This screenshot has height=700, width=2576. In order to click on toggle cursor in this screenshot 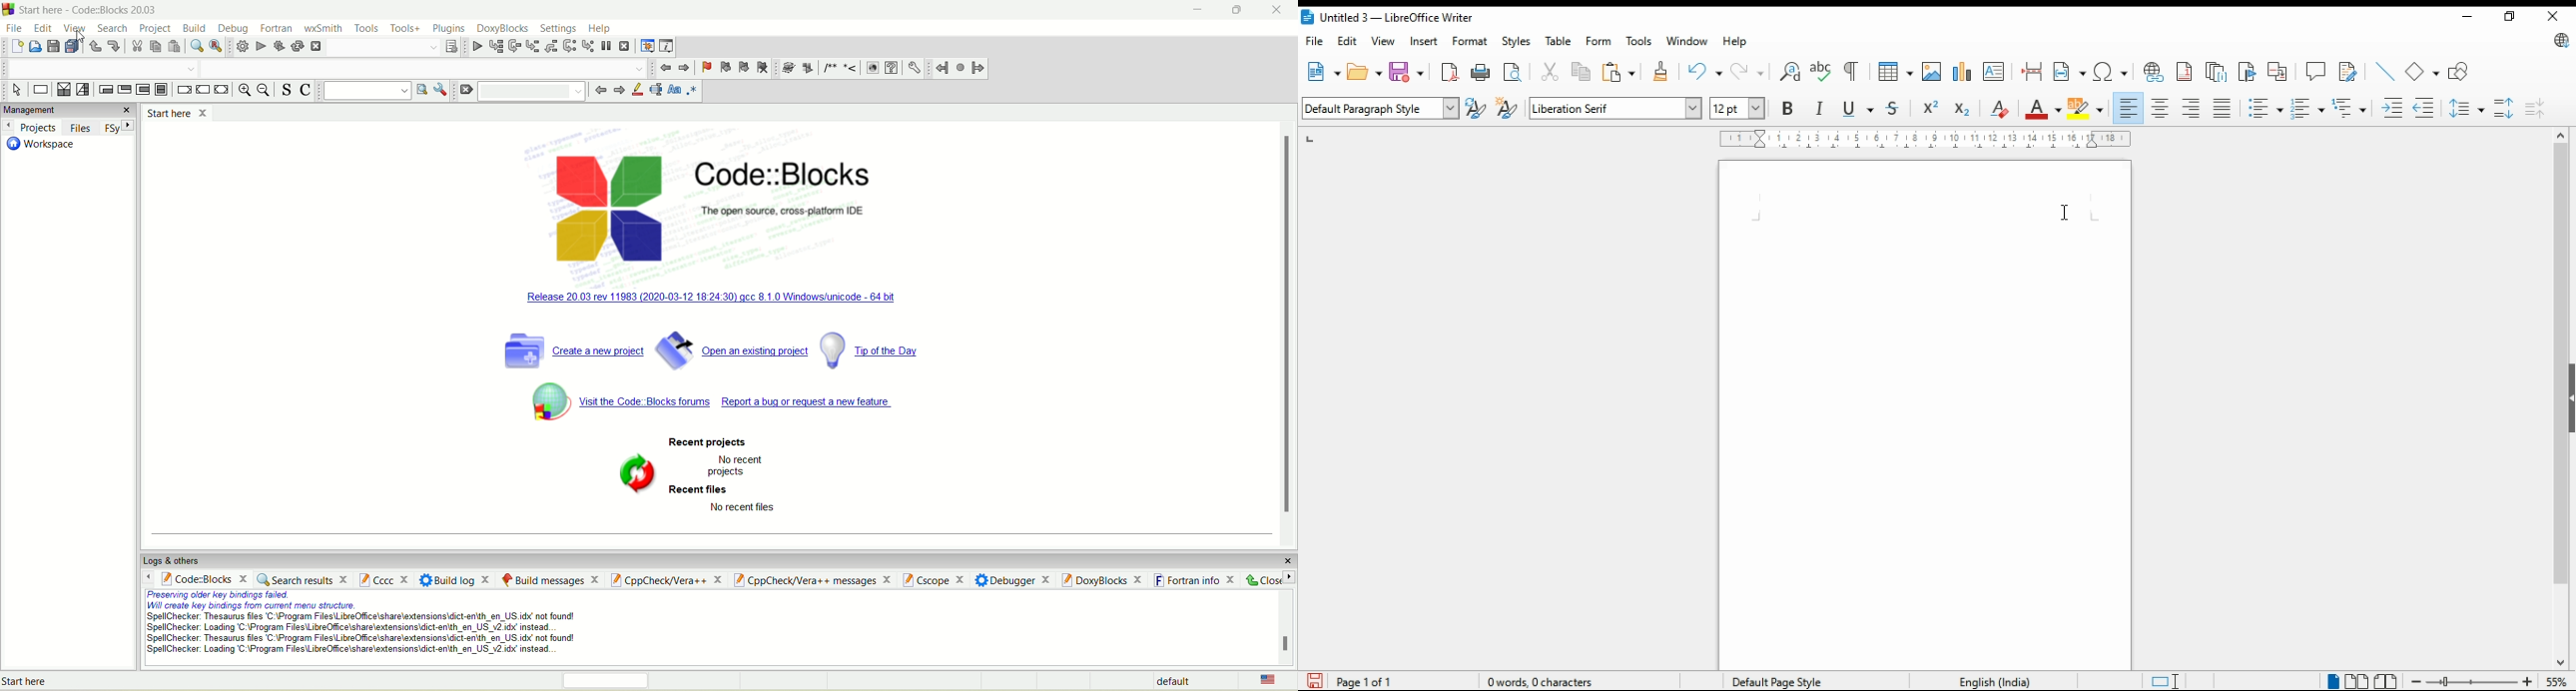, I will do `click(2168, 681)`.